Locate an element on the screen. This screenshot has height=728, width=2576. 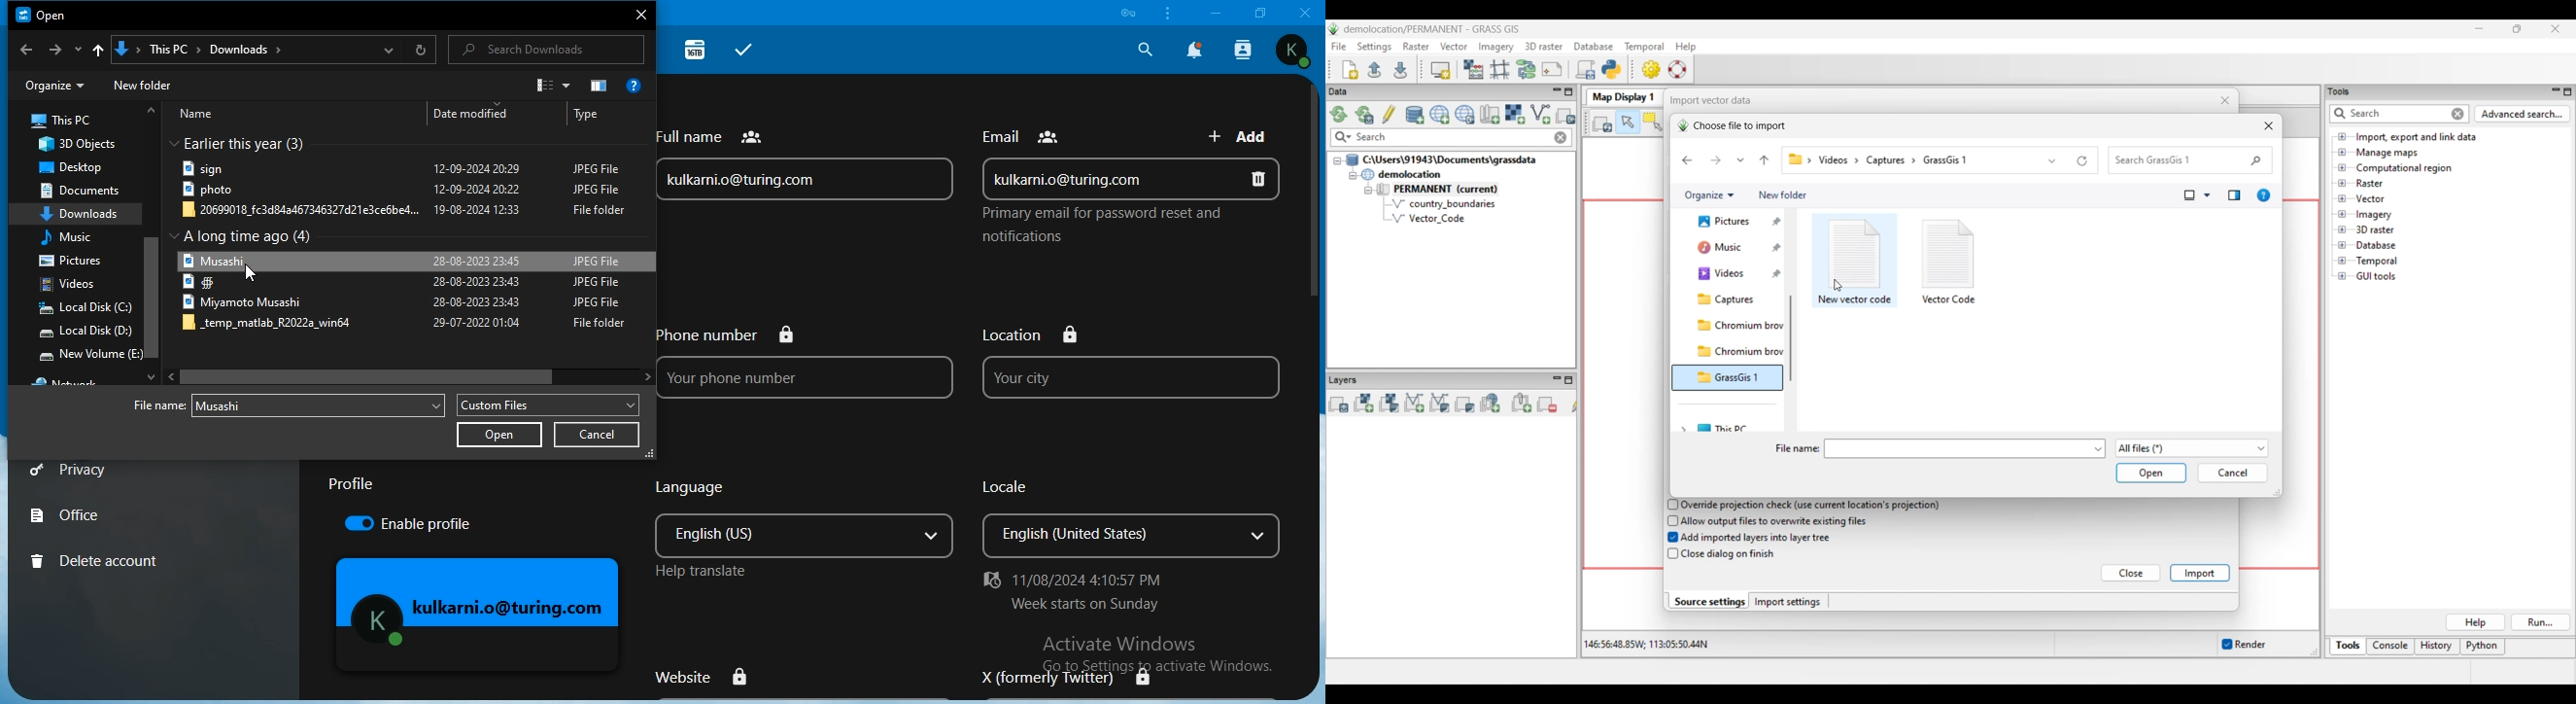
new folder is located at coordinates (143, 83).